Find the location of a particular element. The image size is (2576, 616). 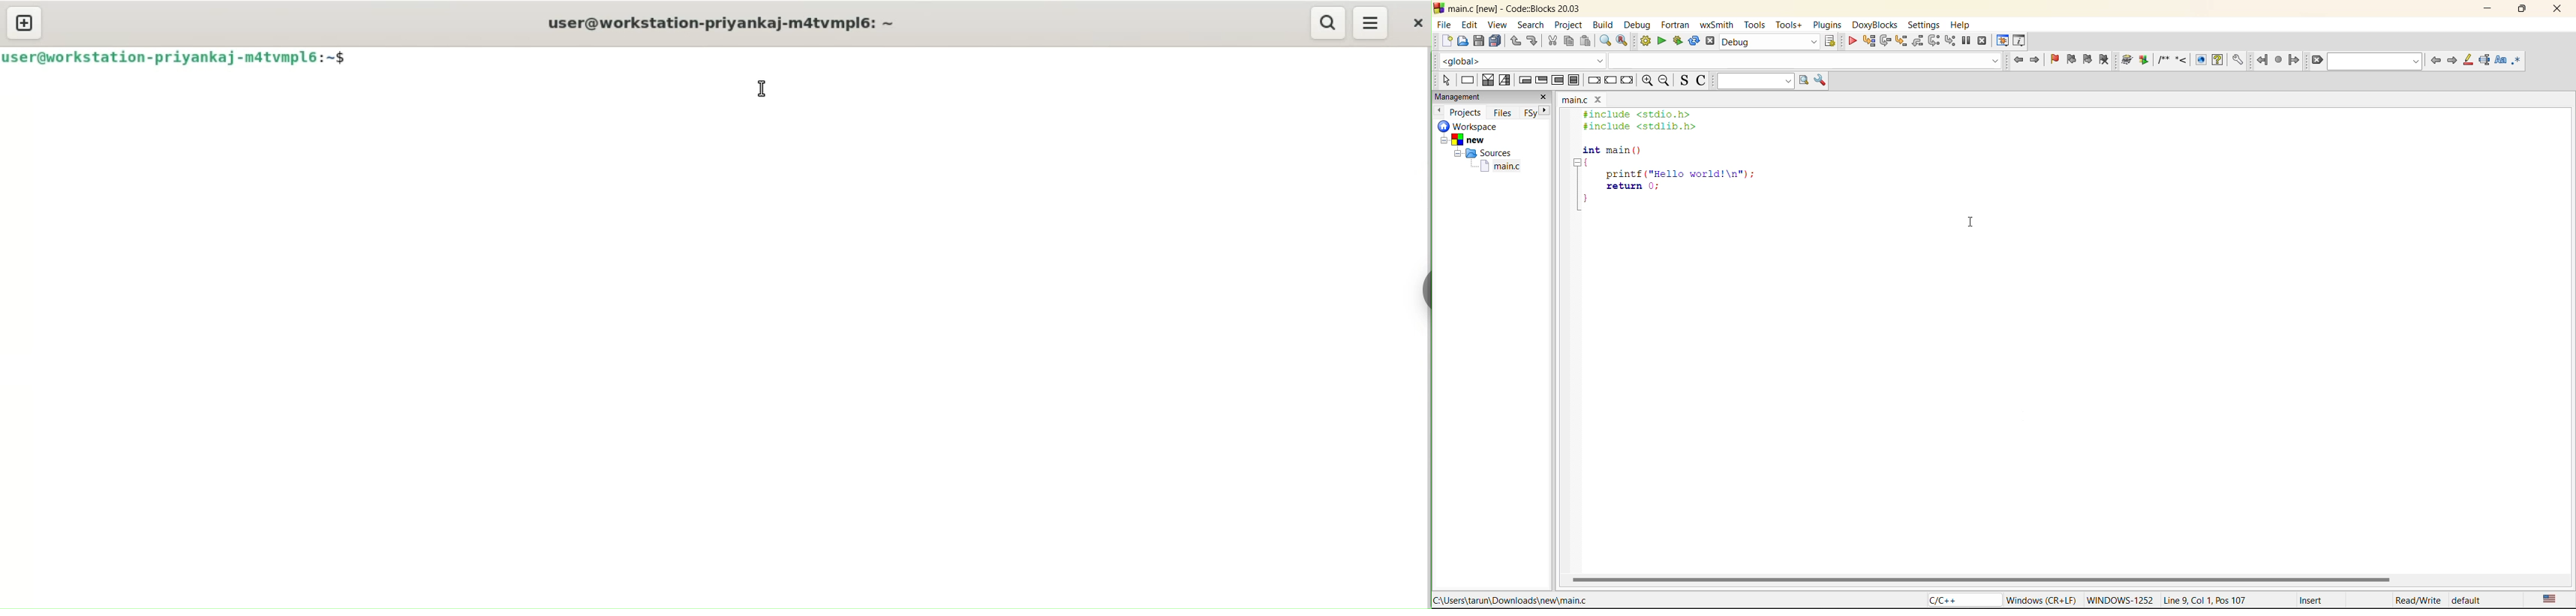

find is located at coordinates (1606, 41).